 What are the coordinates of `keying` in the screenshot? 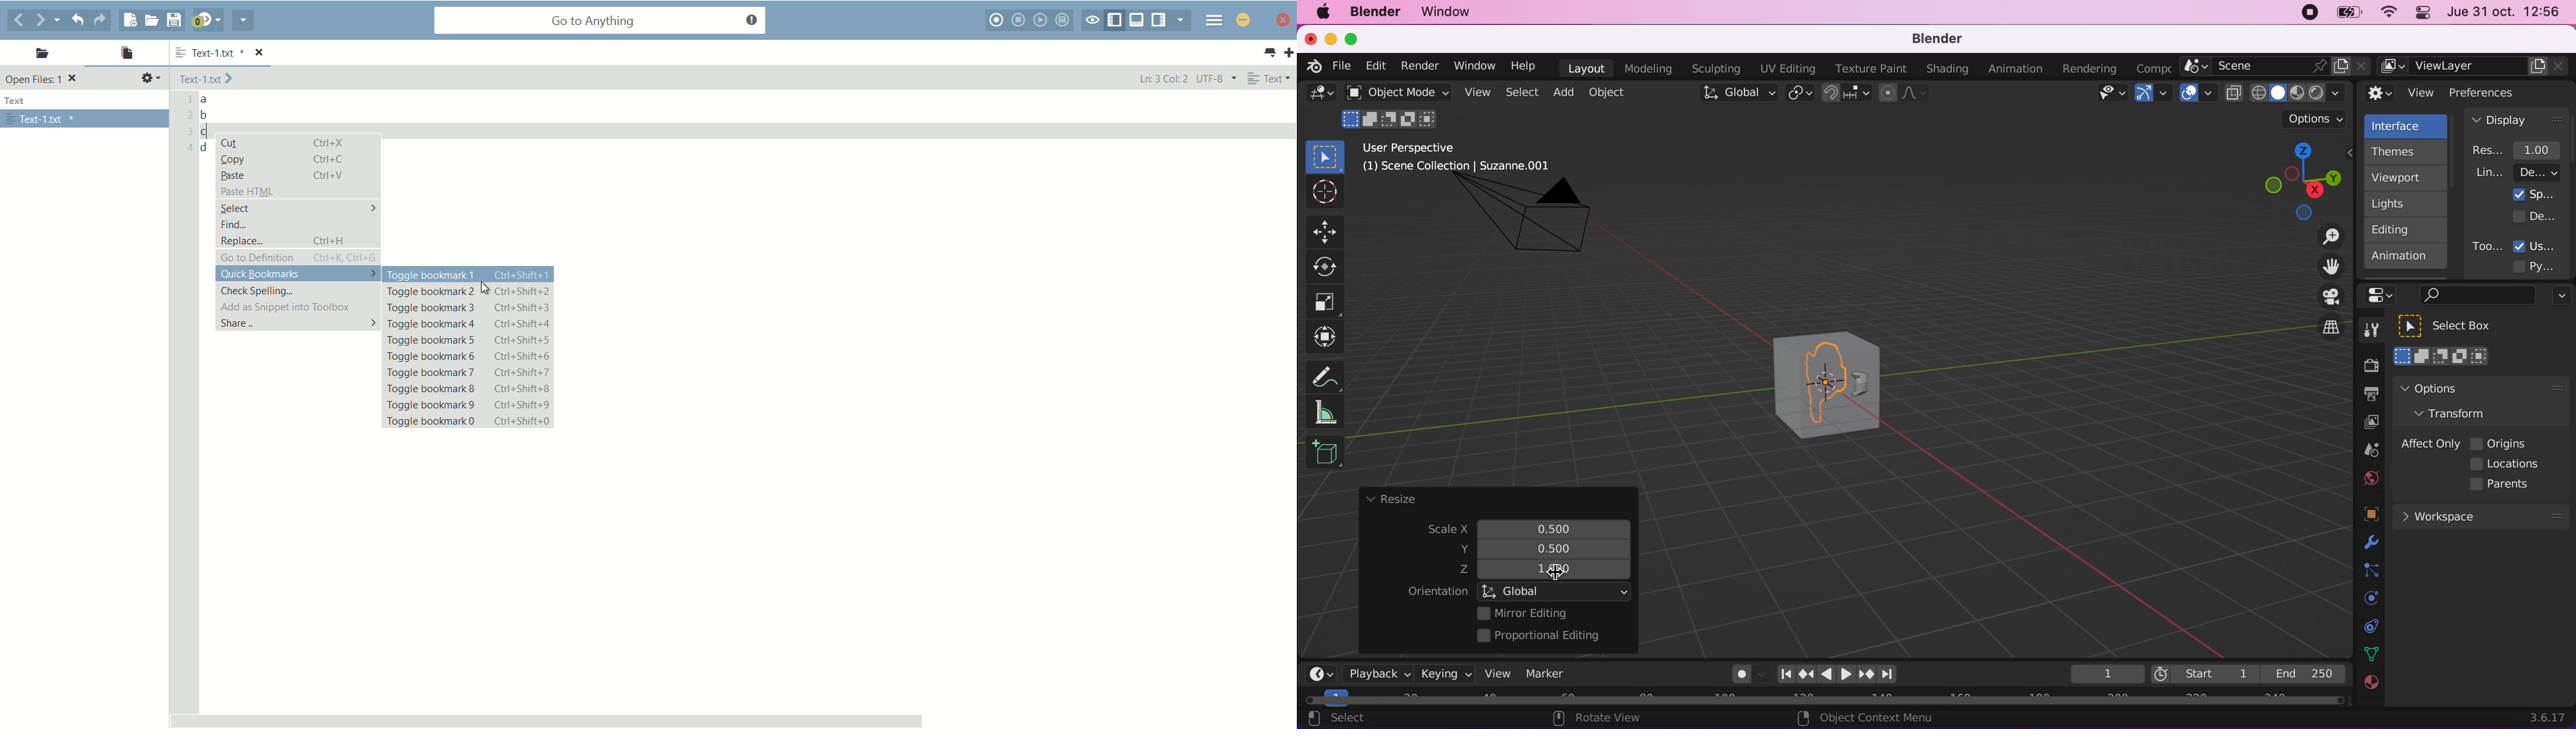 It's located at (1444, 674).